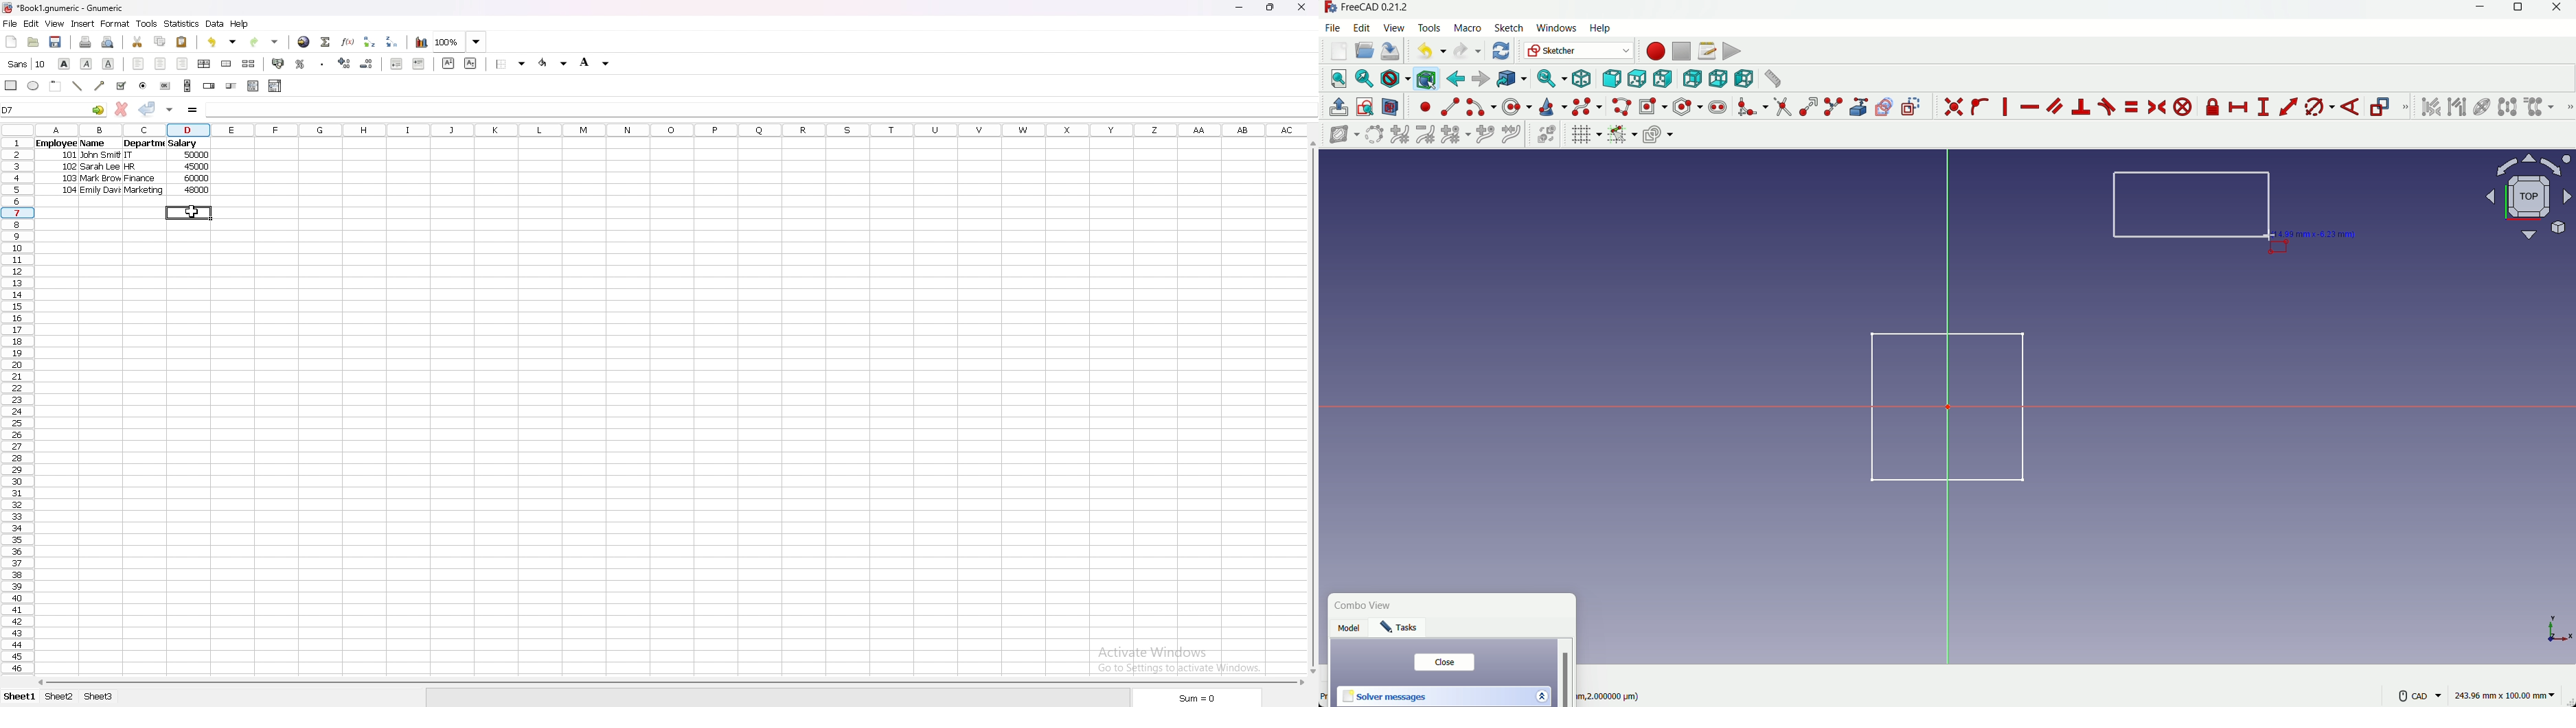 The height and width of the screenshot is (728, 2576). What do you see at coordinates (597, 62) in the screenshot?
I see `background` at bounding box center [597, 62].